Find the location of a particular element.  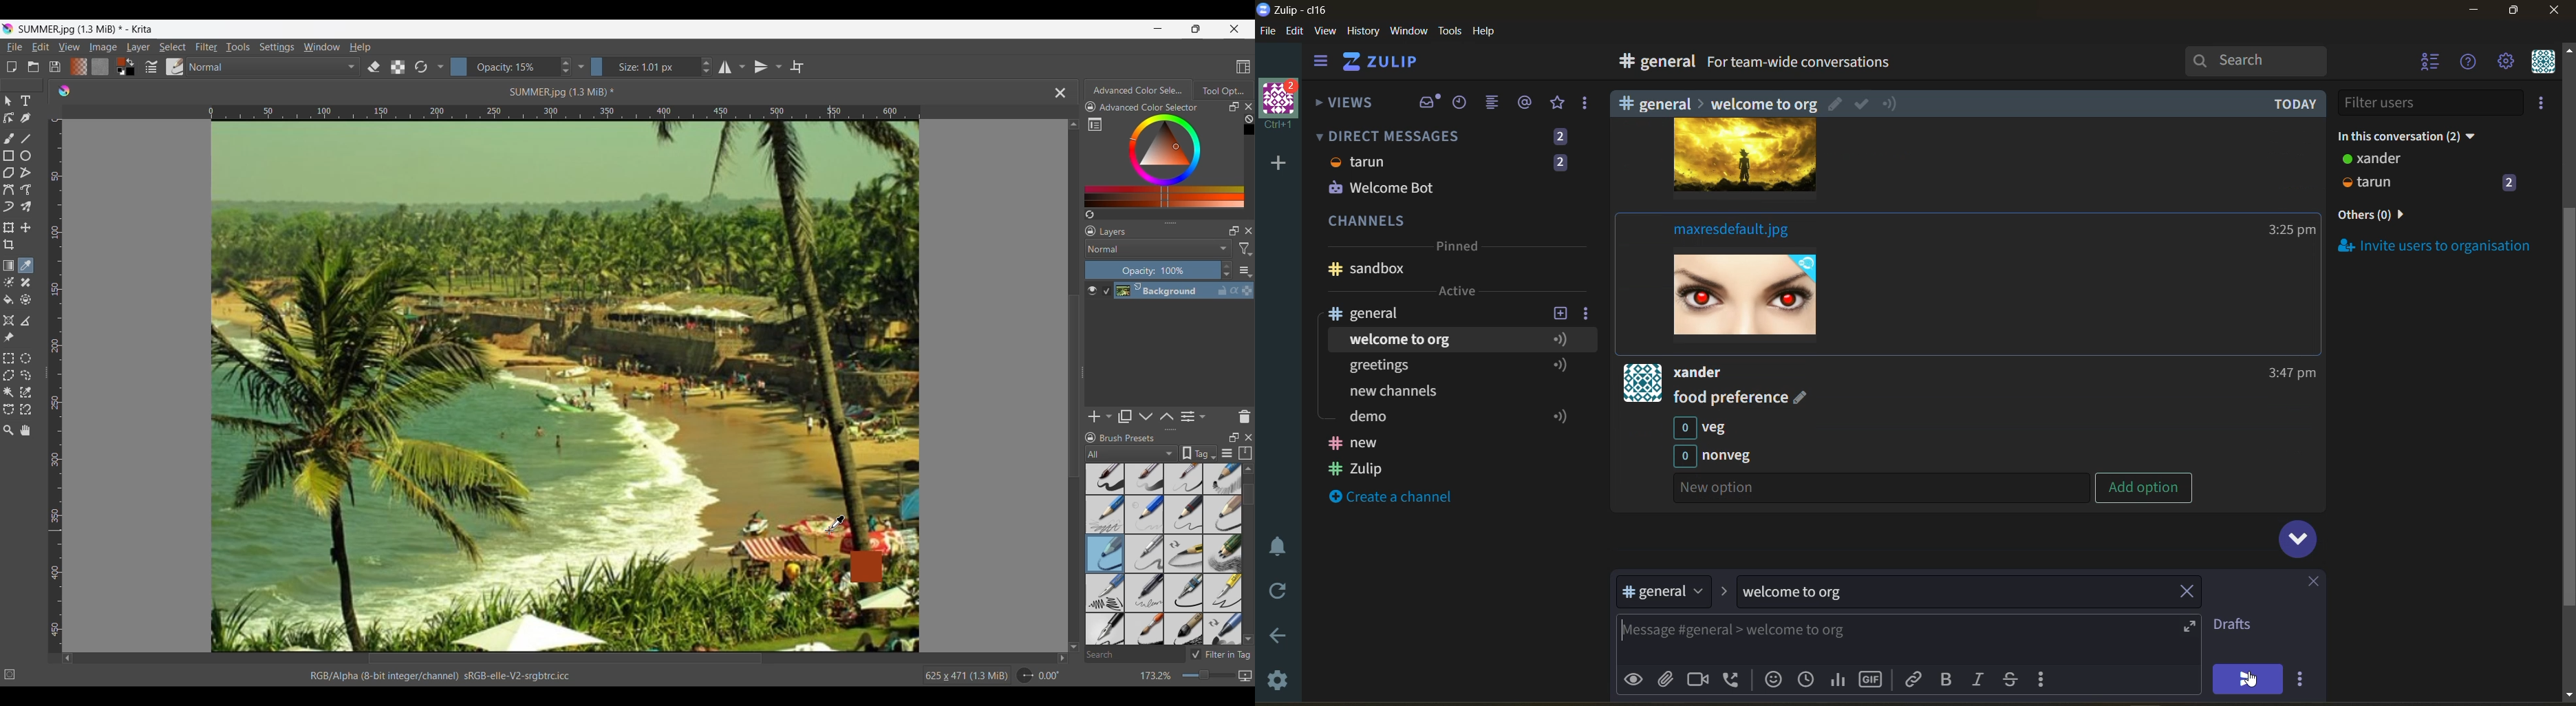

Layers is located at coordinates (1114, 232).